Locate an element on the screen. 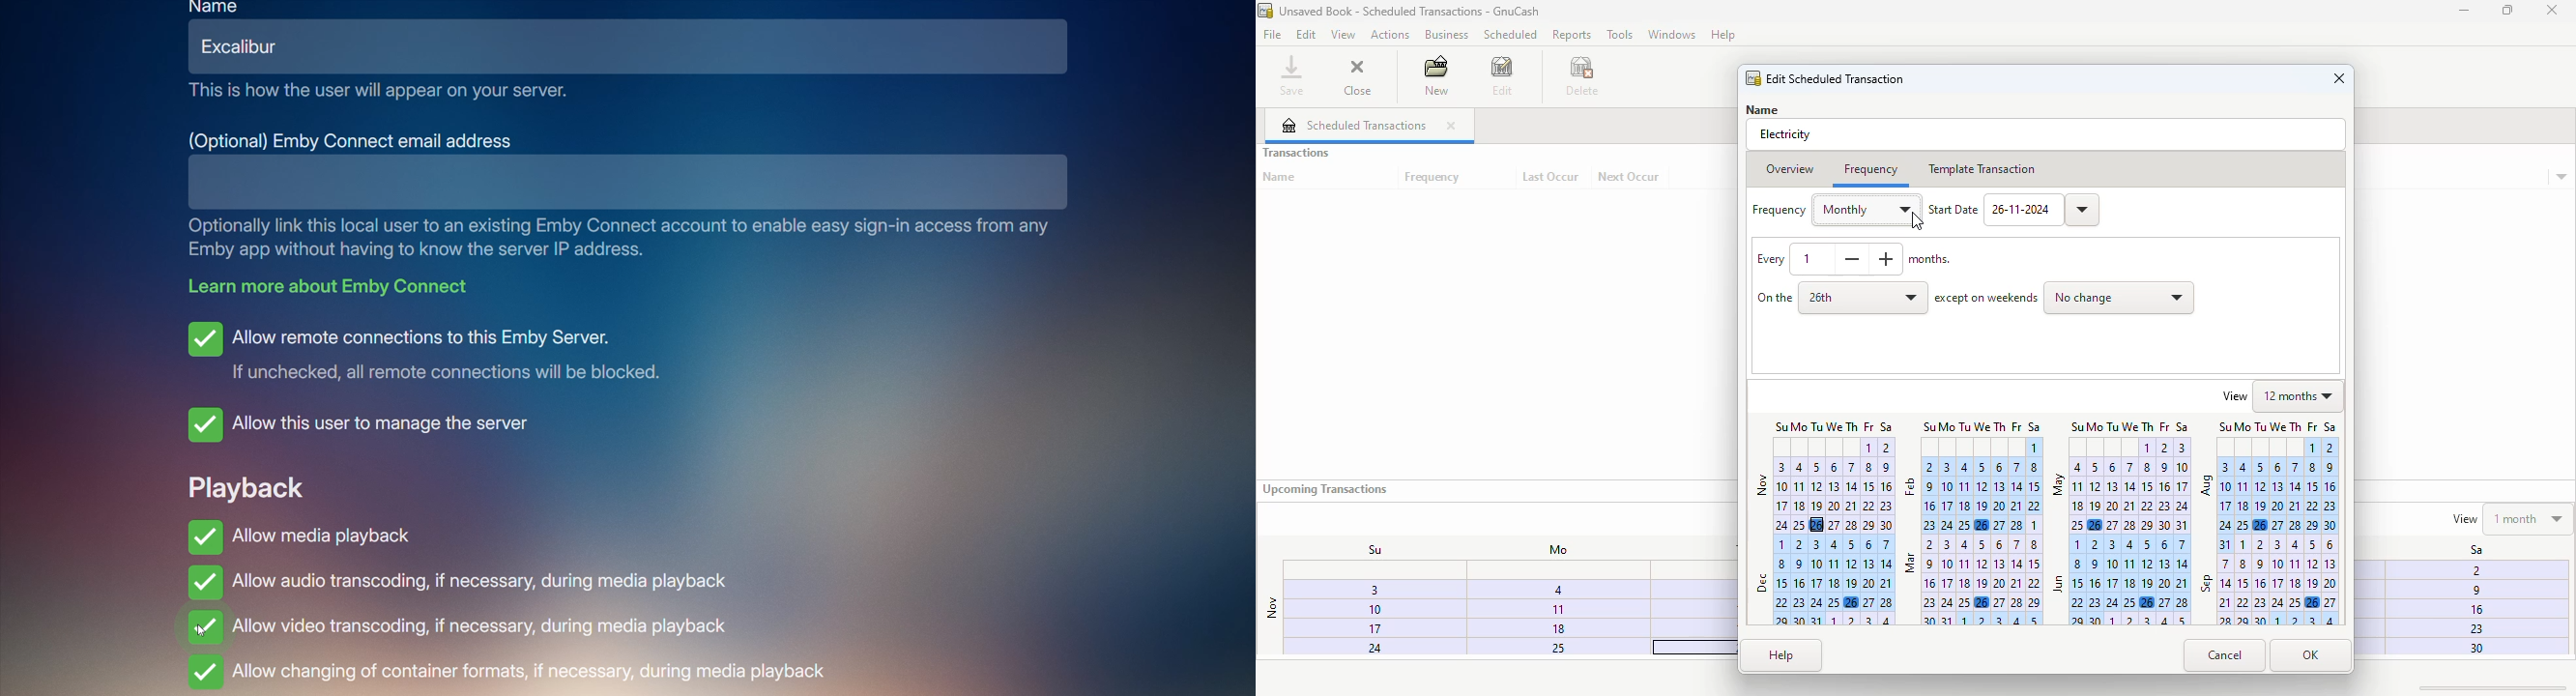 The width and height of the screenshot is (2576, 700). business is located at coordinates (1446, 34).